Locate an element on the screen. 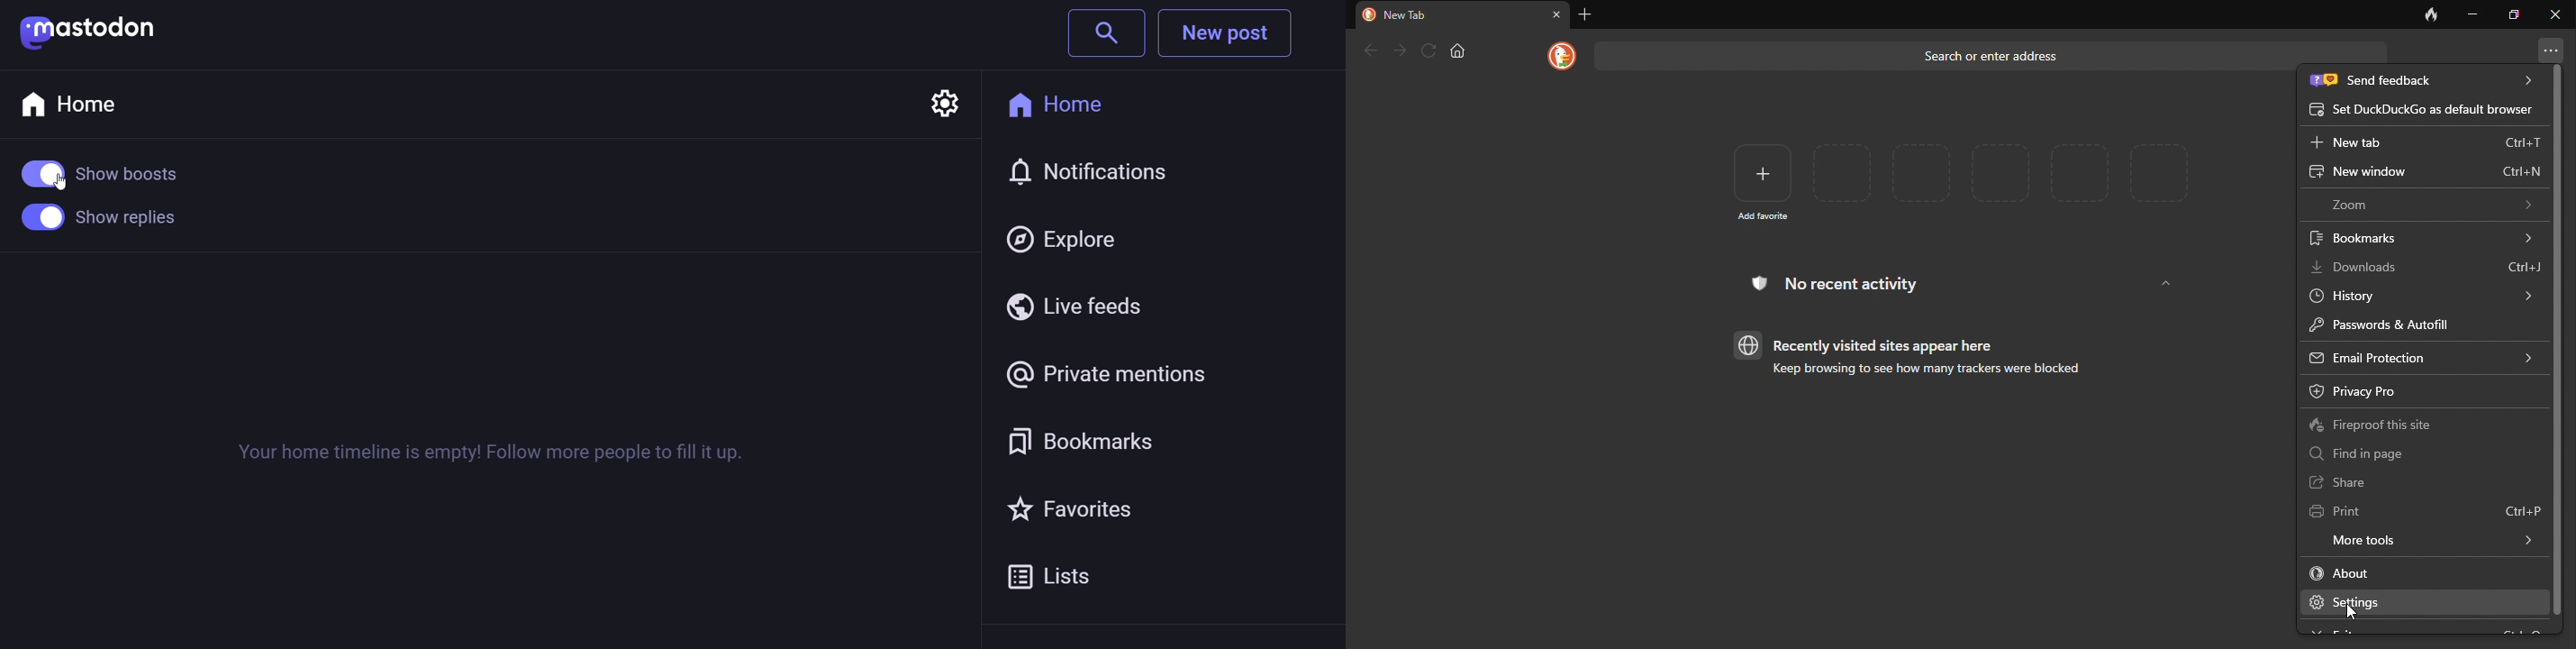  duckduck go logo is located at coordinates (1558, 56).